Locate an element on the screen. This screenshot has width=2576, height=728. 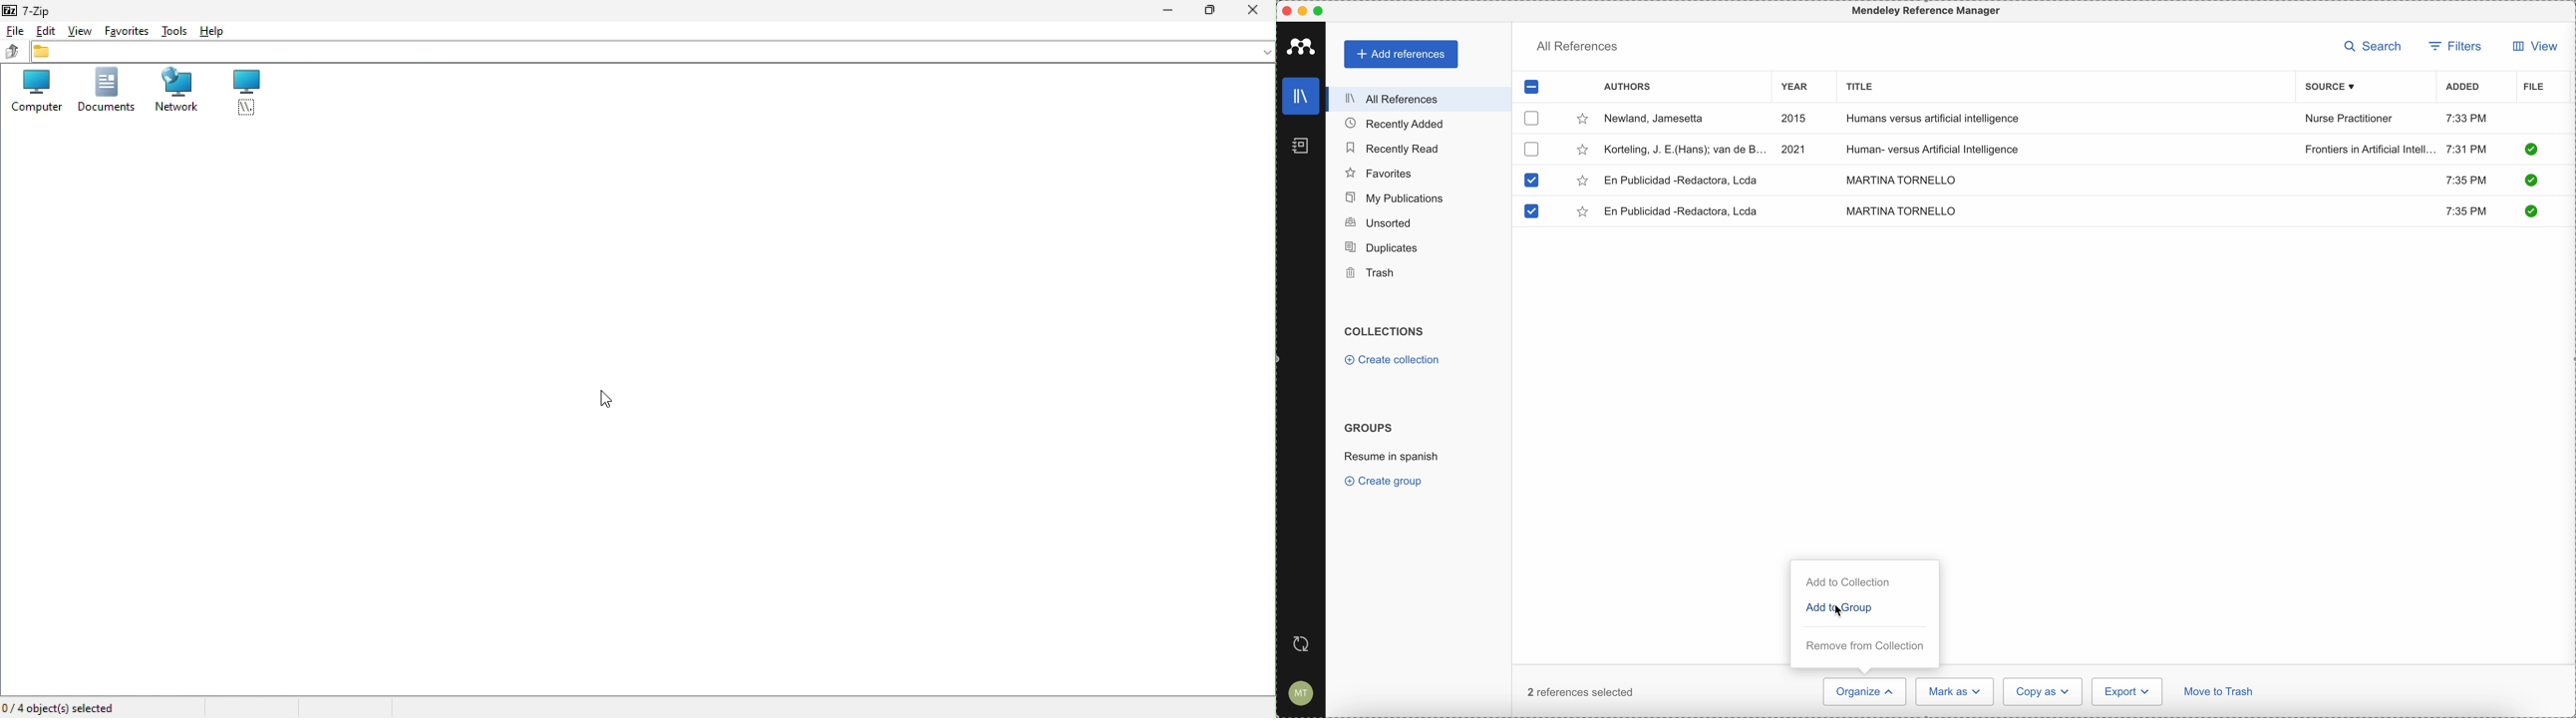
En Publicidad-Redactora, Lcda is located at coordinates (1685, 211).